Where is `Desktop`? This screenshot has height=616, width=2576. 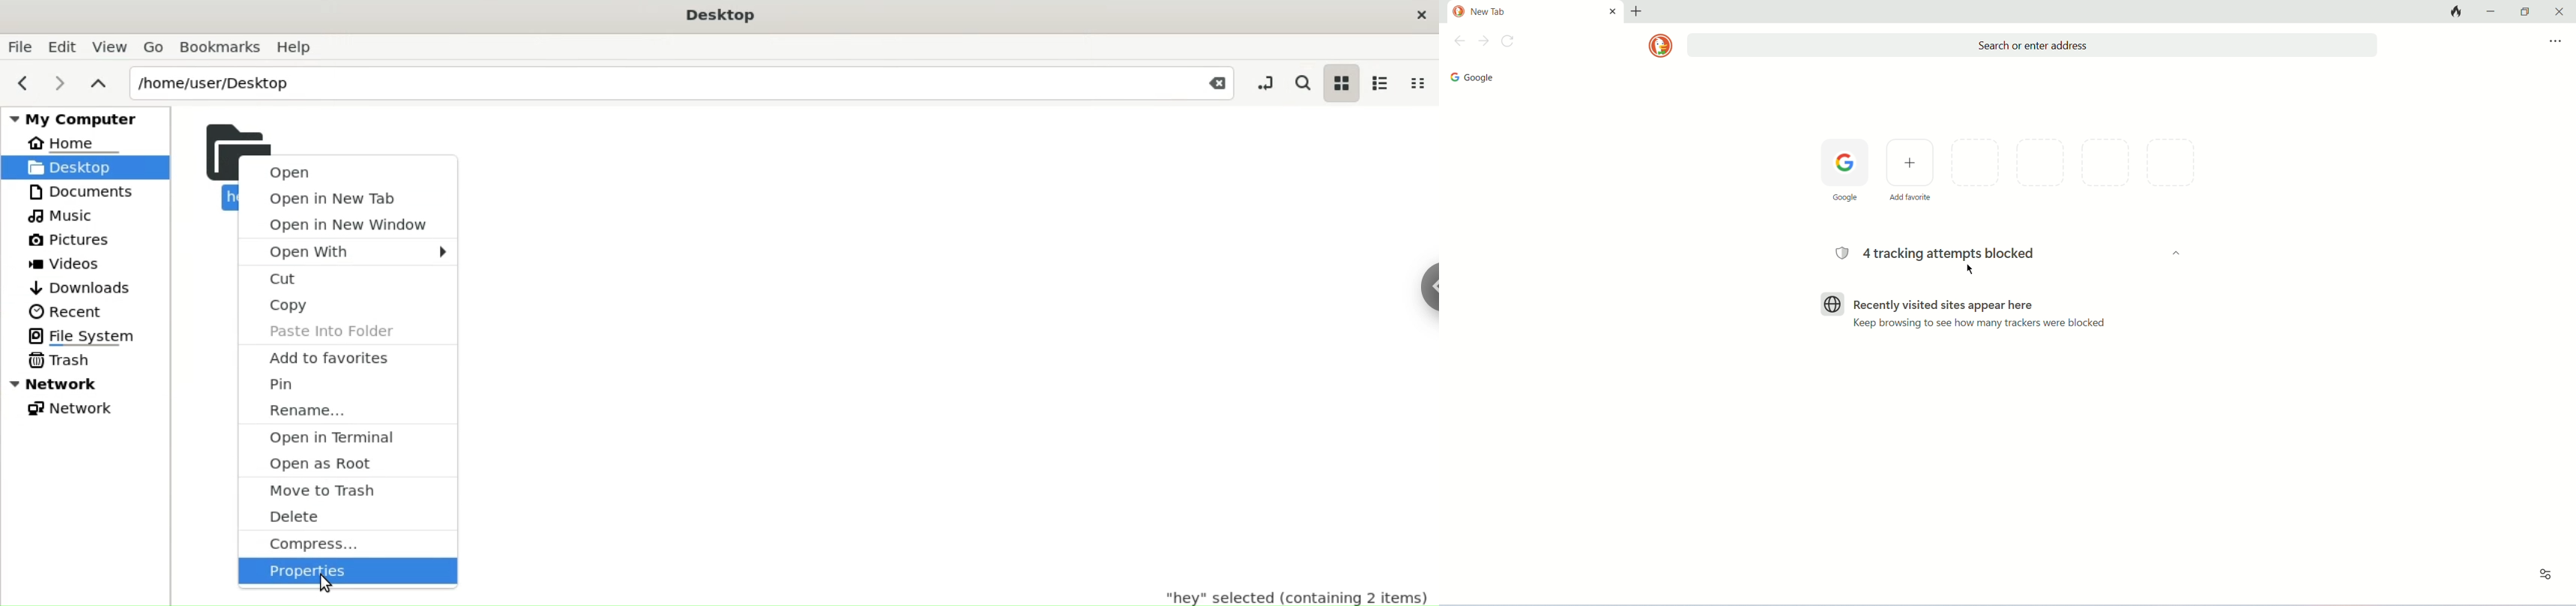
Desktop is located at coordinates (725, 16).